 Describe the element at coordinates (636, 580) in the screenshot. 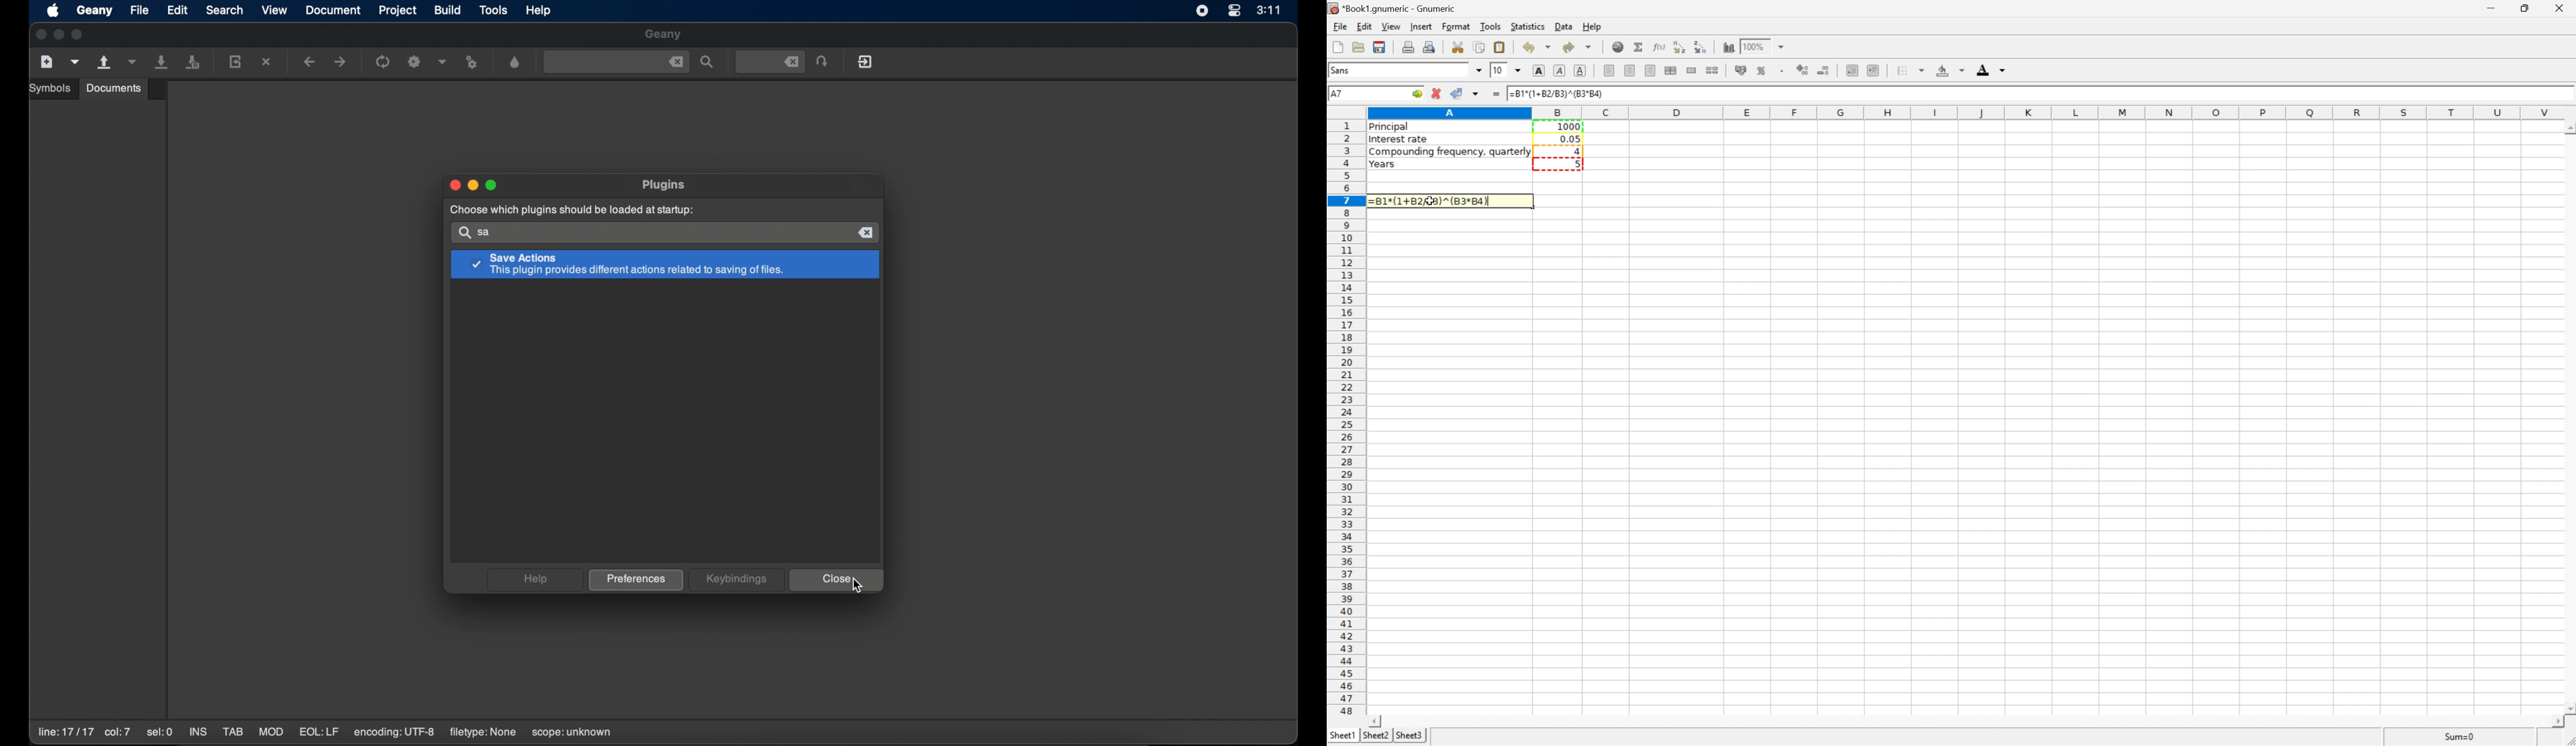

I see `preferences` at that location.